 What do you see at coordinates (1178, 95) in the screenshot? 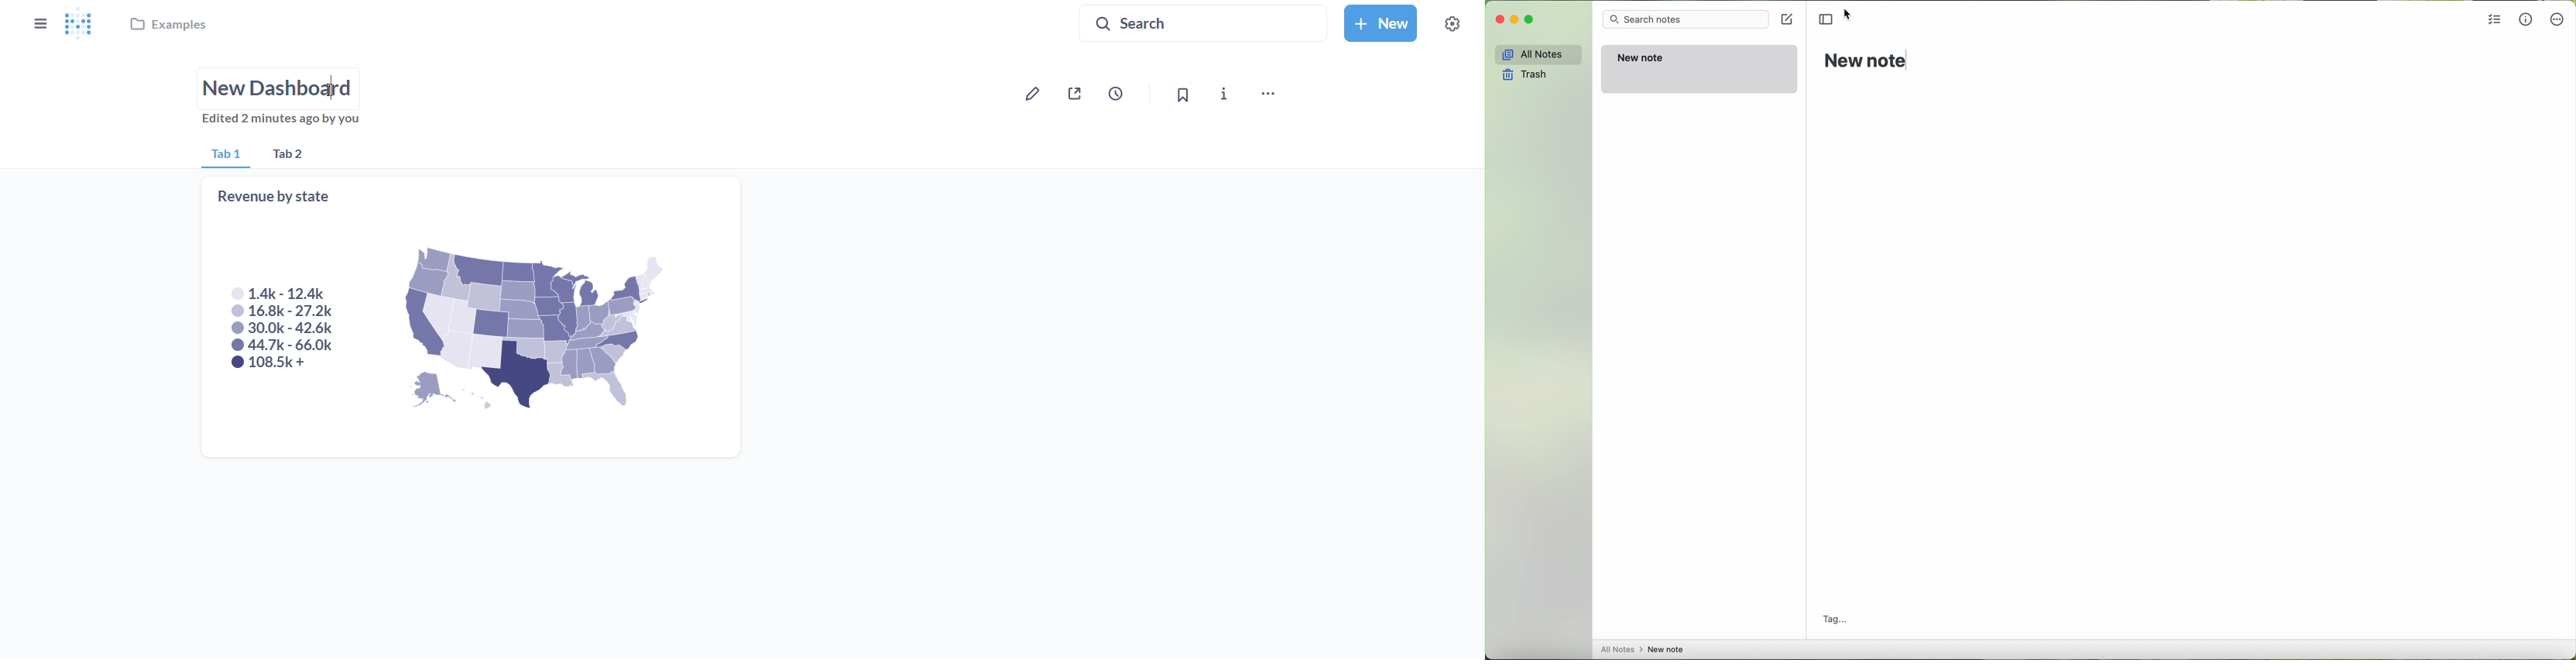
I see `bookmark` at bounding box center [1178, 95].